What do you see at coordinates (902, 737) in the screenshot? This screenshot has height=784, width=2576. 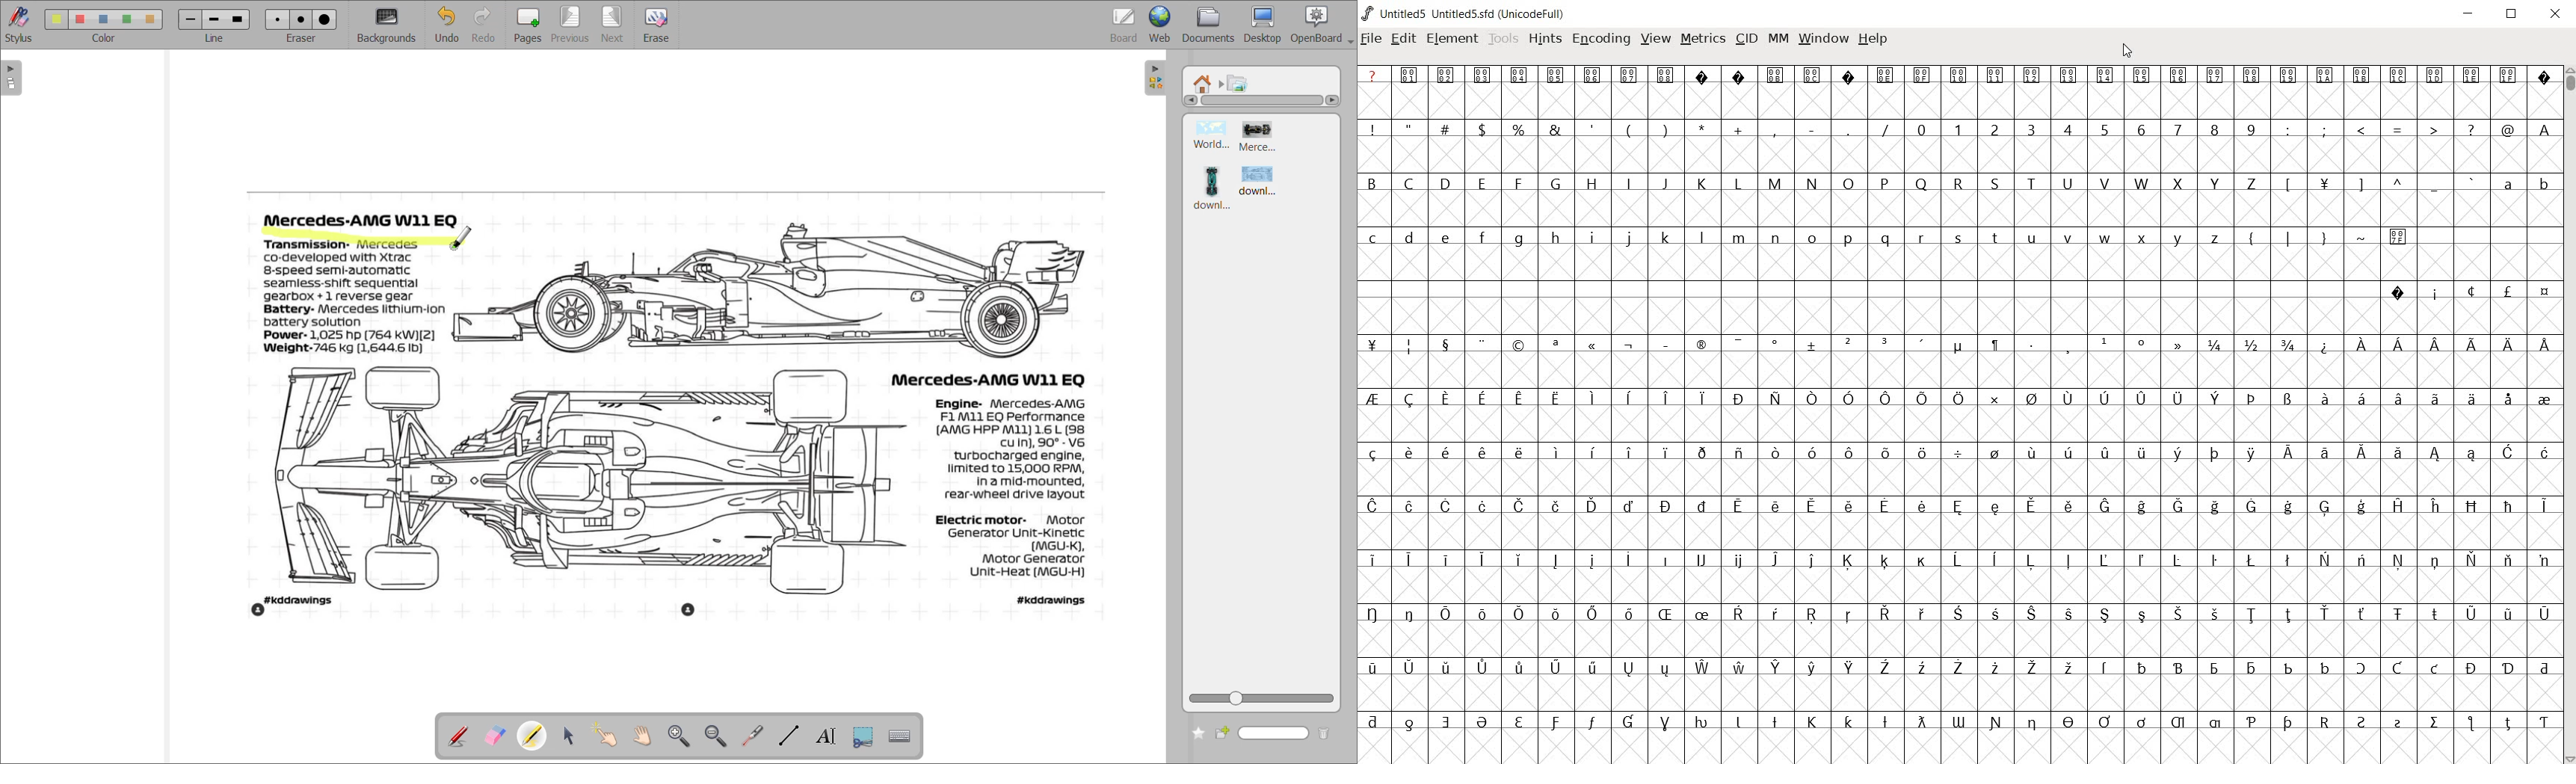 I see `display virtual keyboard` at bounding box center [902, 737].